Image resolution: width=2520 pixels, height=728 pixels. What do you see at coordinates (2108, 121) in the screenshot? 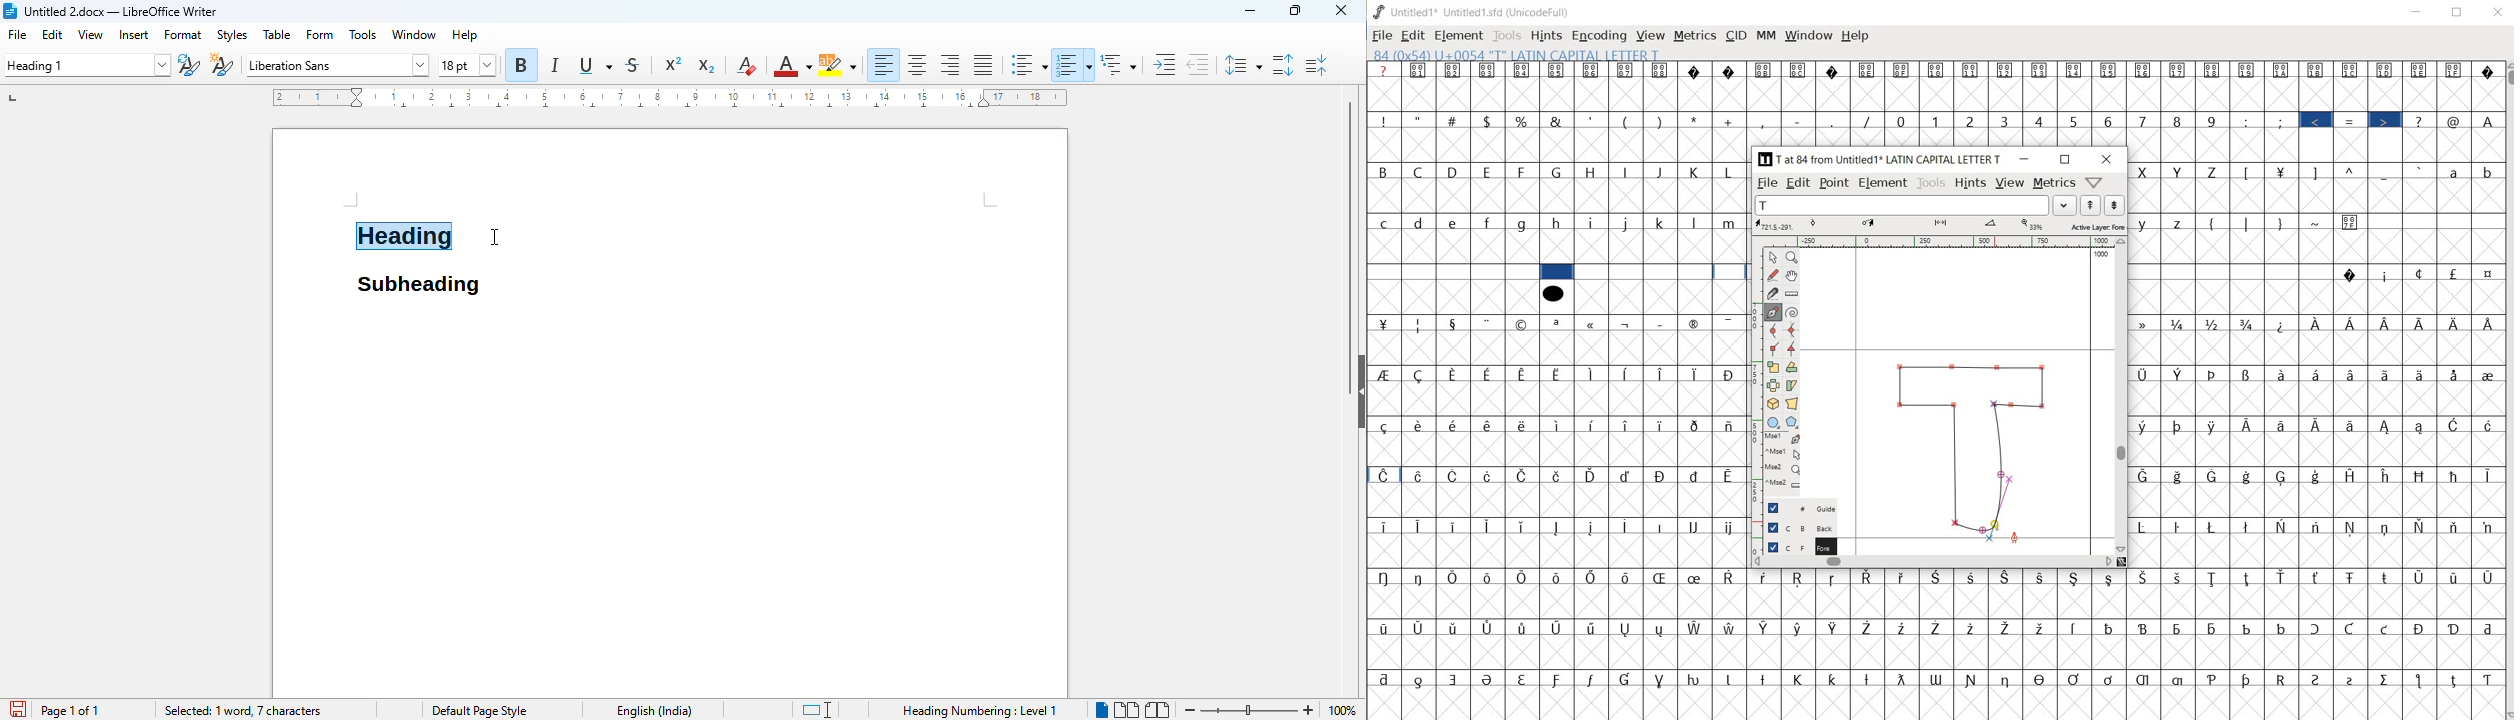
I see `6` at bounding box center [2108, 121].